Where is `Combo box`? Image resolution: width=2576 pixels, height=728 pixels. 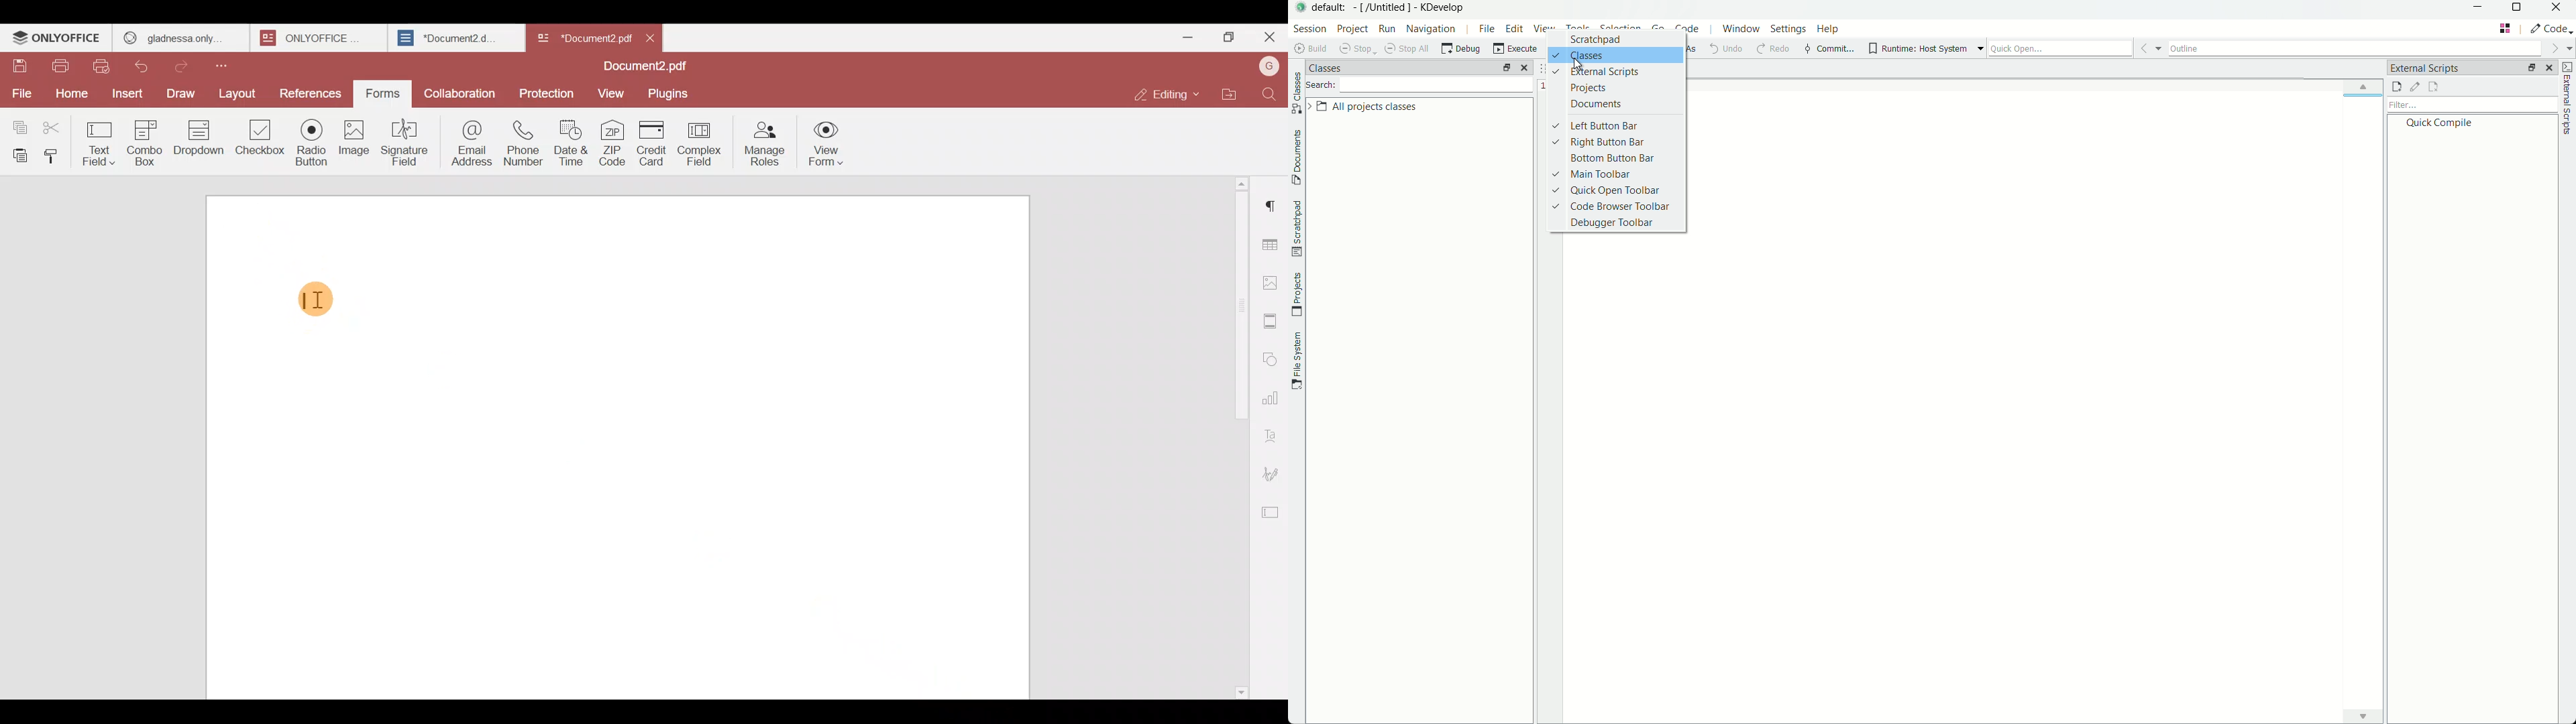
Combo box is located at coordinates (142, 142).